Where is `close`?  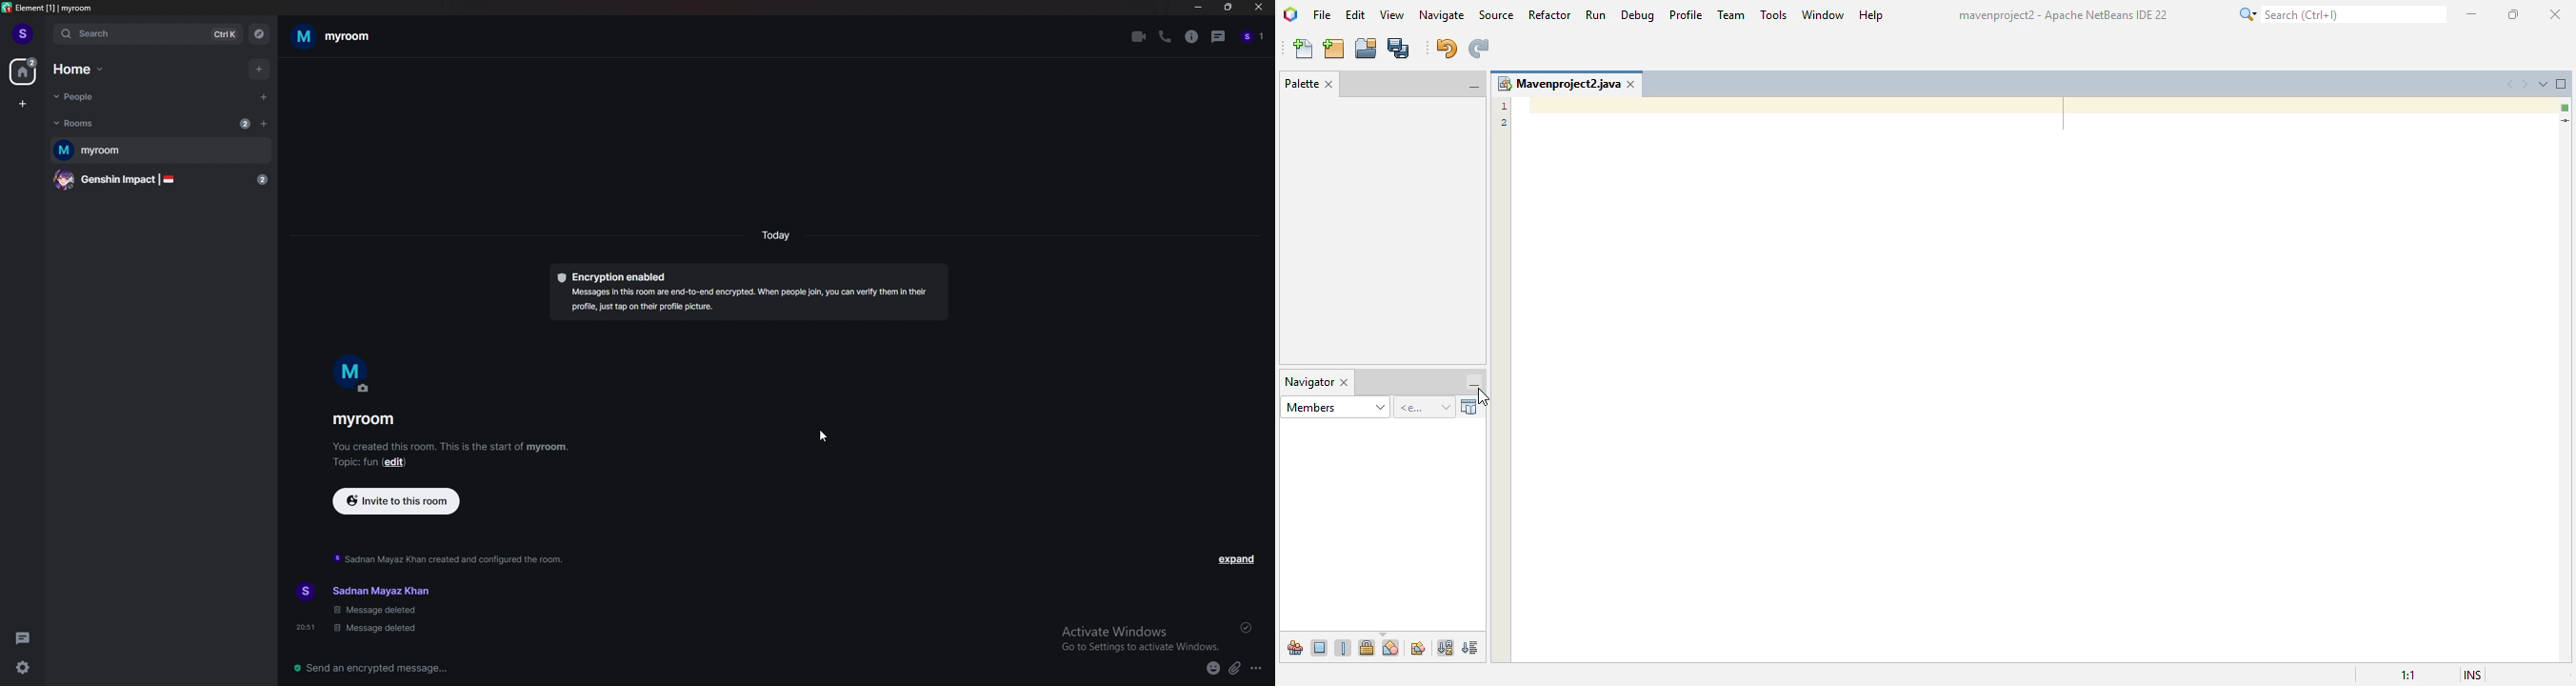 close is located at coordinates (1256, 8).